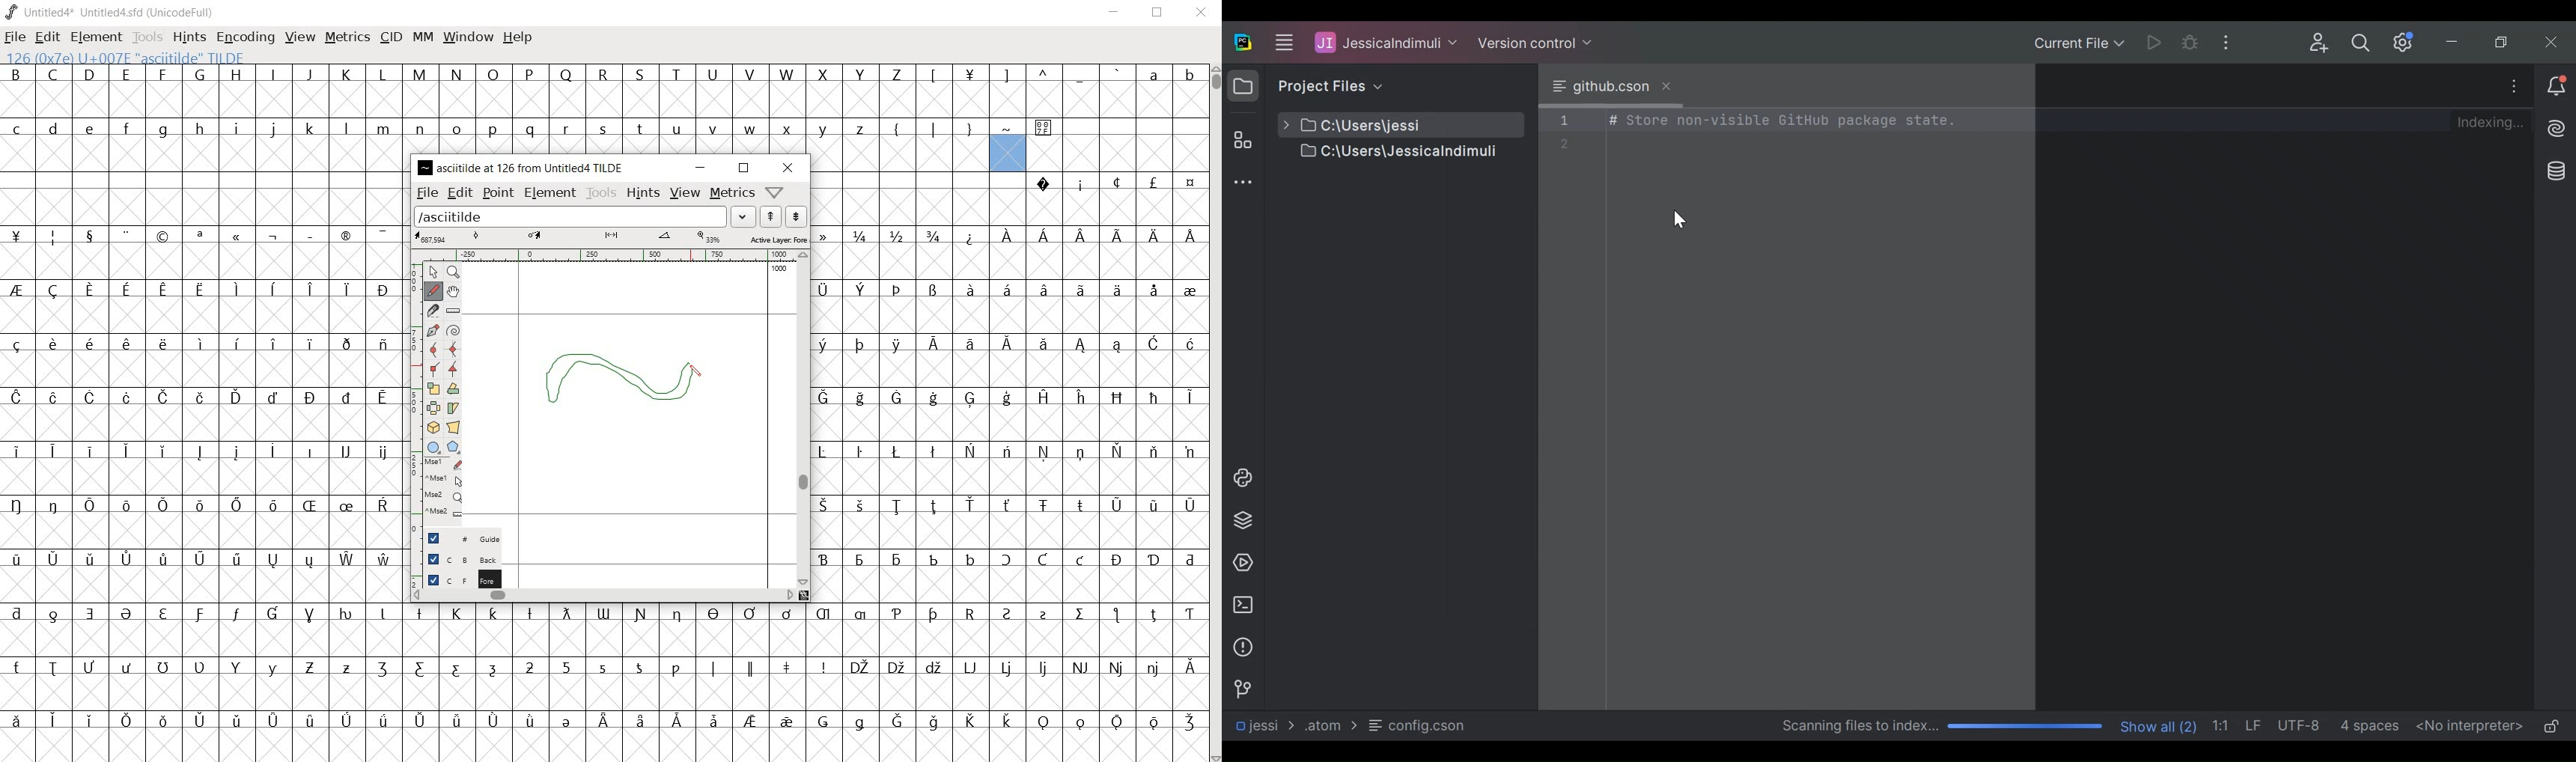 This screenshot has width=2576, height=784. Describe the element at coordinates (1383, 153) in the screenshot. I see `Project File` at that location.